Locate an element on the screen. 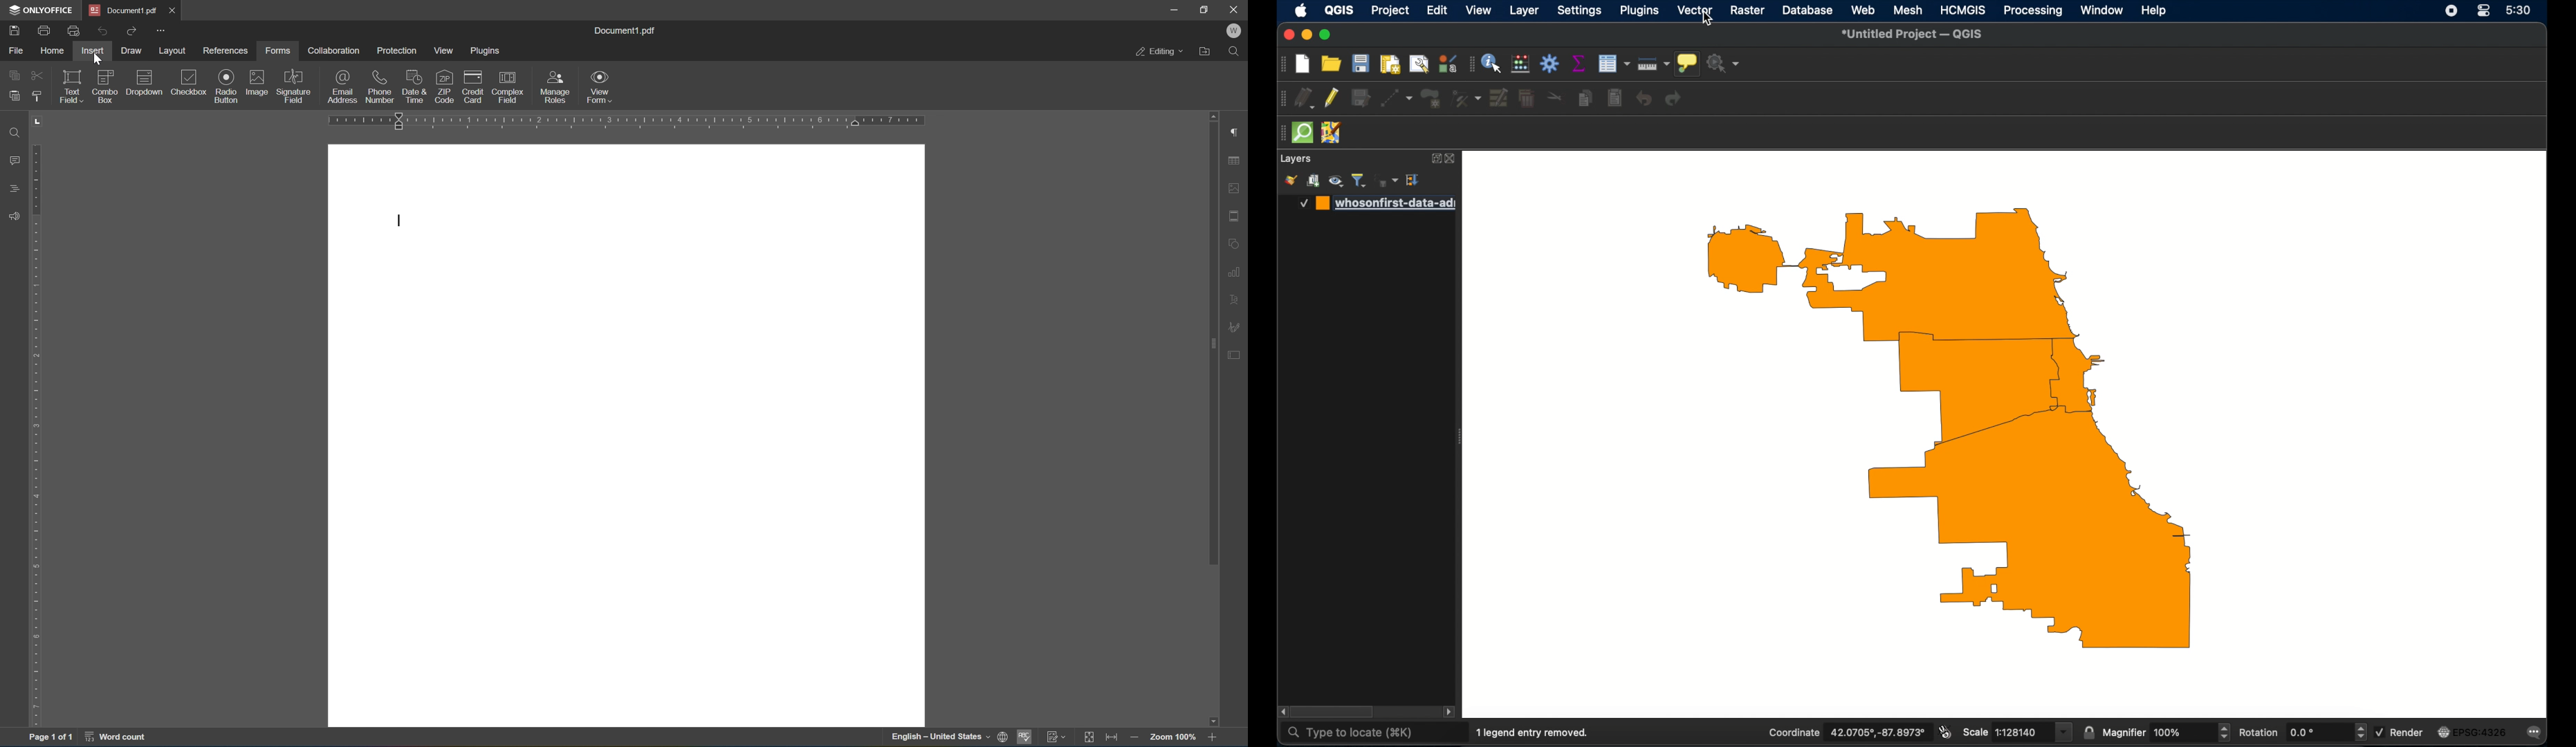 The height and width of the screenshot is (756, 2576). style manager is located at coordinates (1448, 62).